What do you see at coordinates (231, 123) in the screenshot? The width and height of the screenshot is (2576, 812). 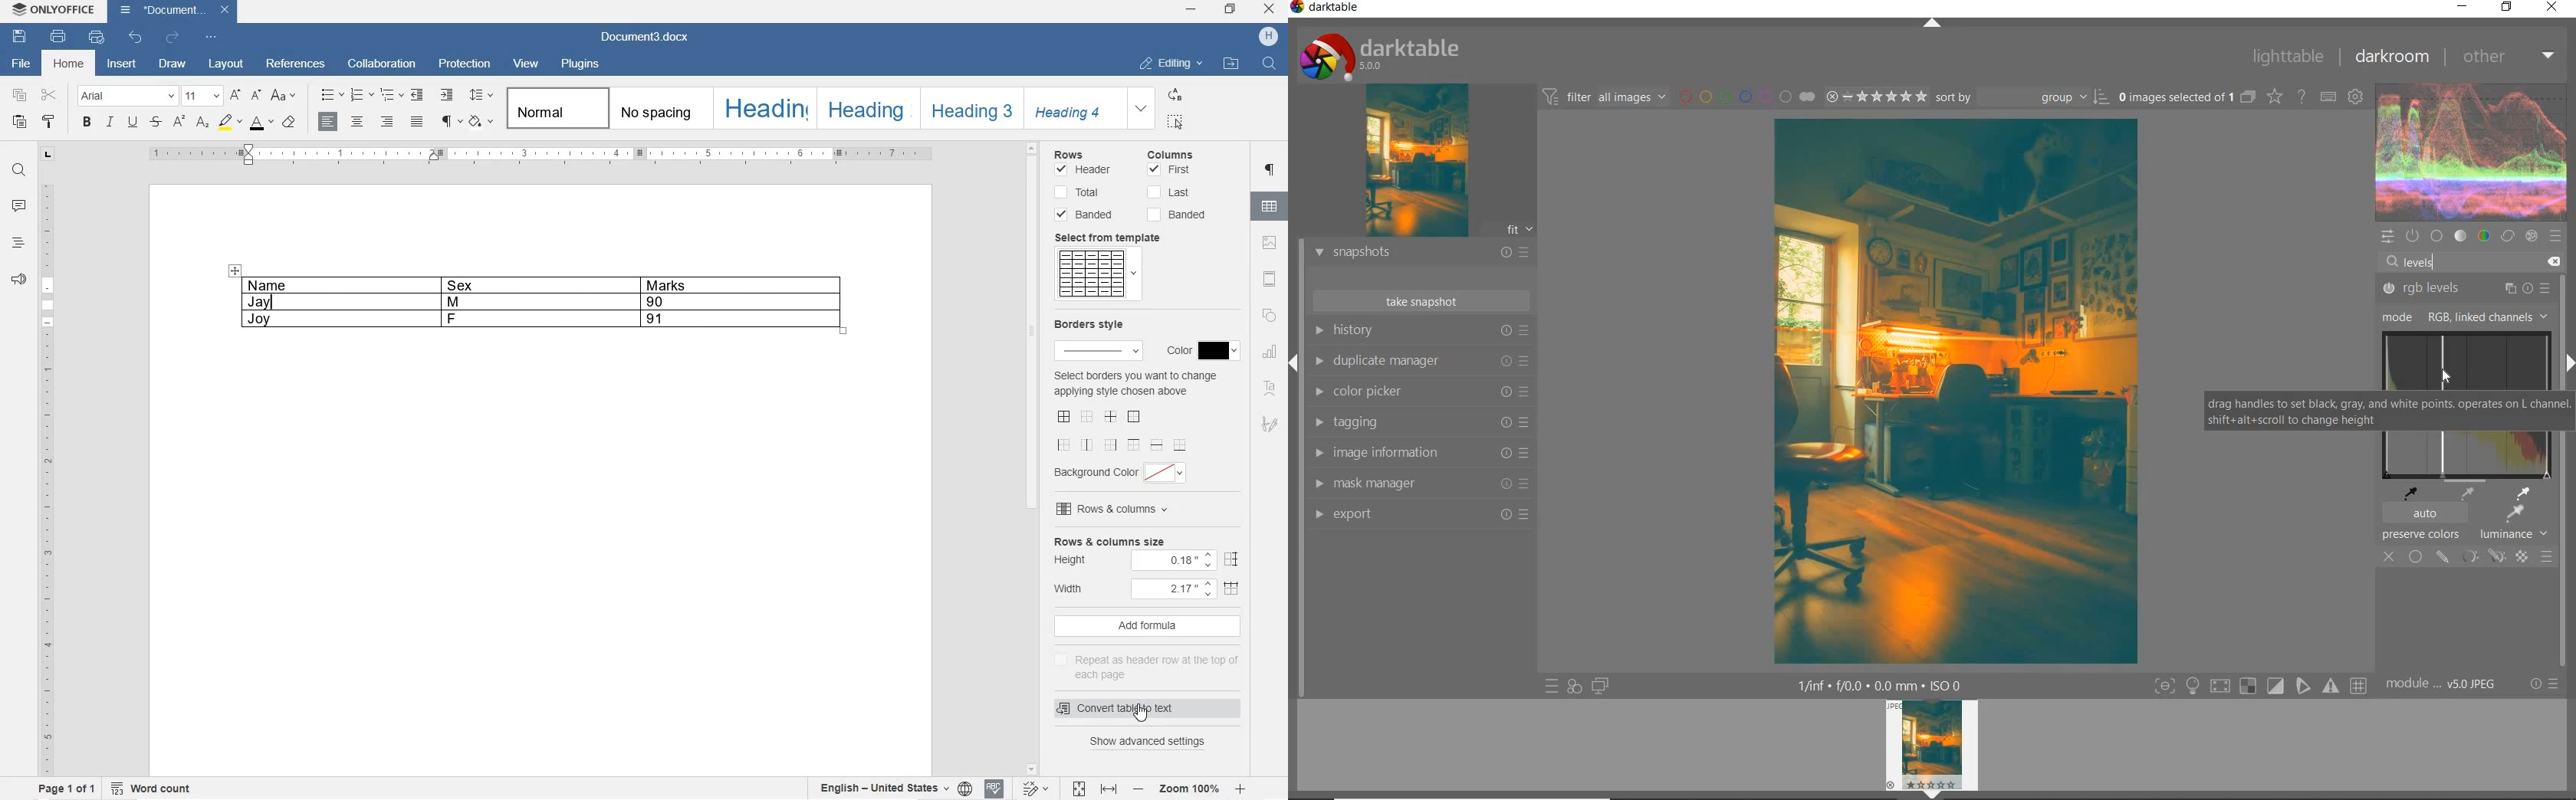 I see `HIGHLIGHT COLOR` at bounding box center [231, 123].